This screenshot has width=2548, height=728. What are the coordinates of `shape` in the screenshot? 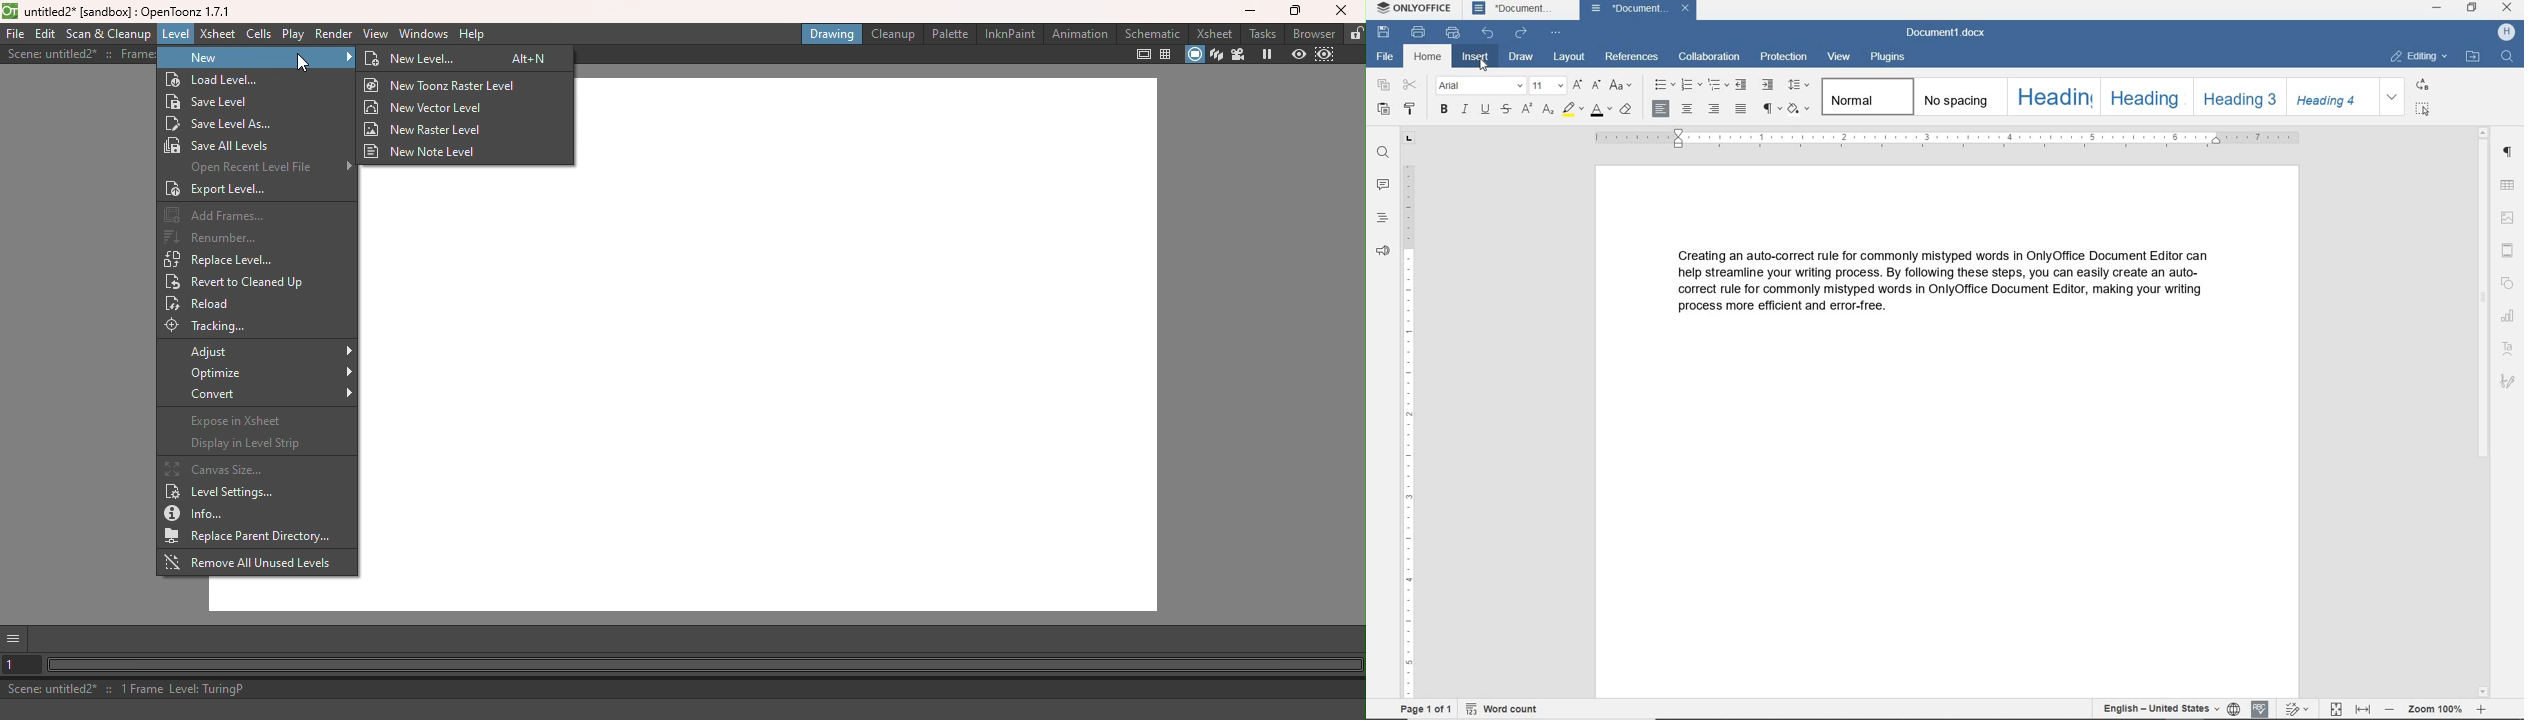 It's located at (2509, 282).